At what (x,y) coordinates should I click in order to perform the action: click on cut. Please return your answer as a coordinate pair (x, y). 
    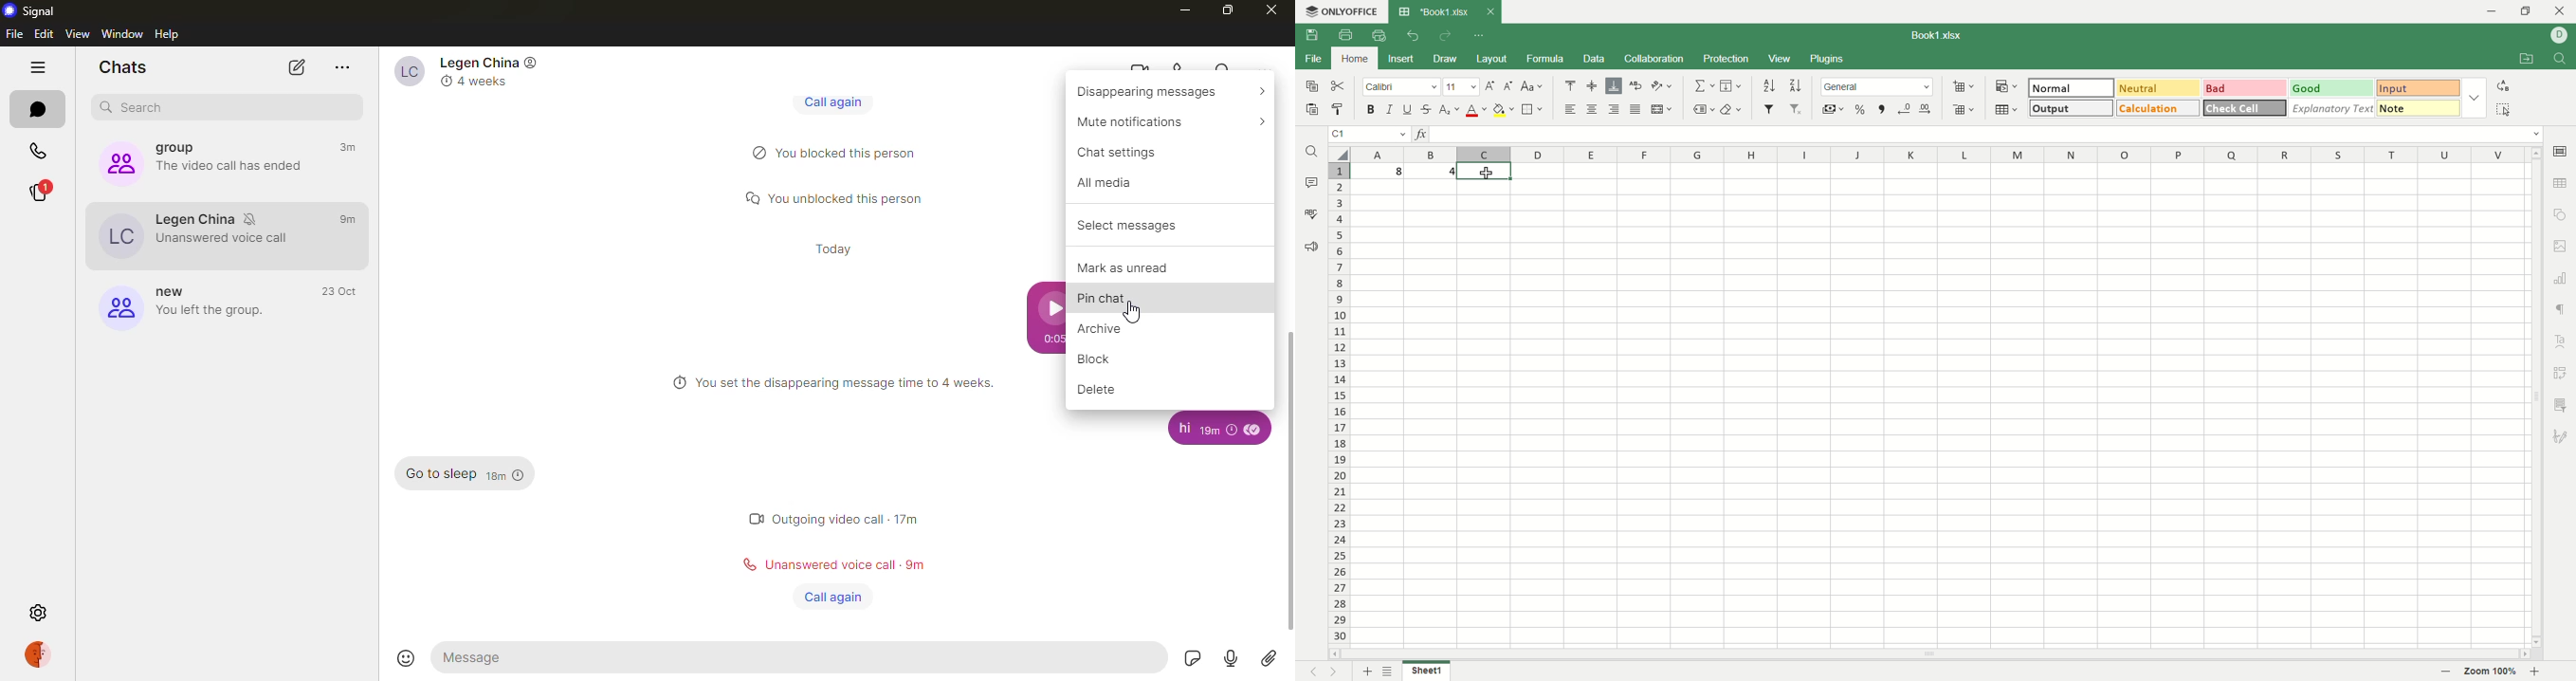
    Looking at the image, I should click on (1338, 87).